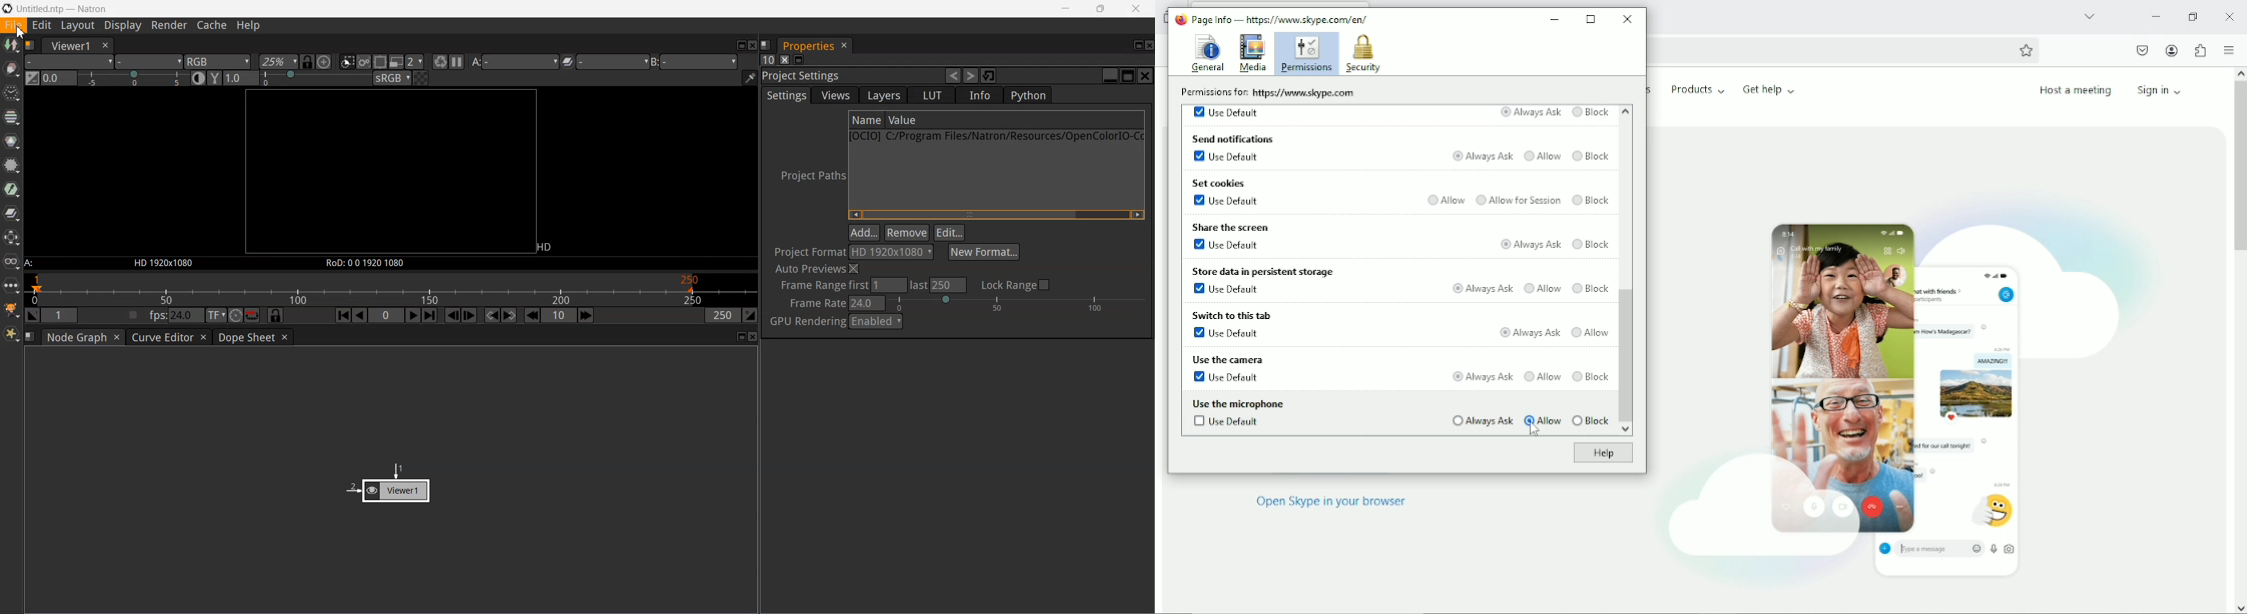 This screenshot has width=2268, height=616. What do you see at coordinates (1305, 54) in the screenshot?
I see `Permissions` at bounding box center [1305, 54].